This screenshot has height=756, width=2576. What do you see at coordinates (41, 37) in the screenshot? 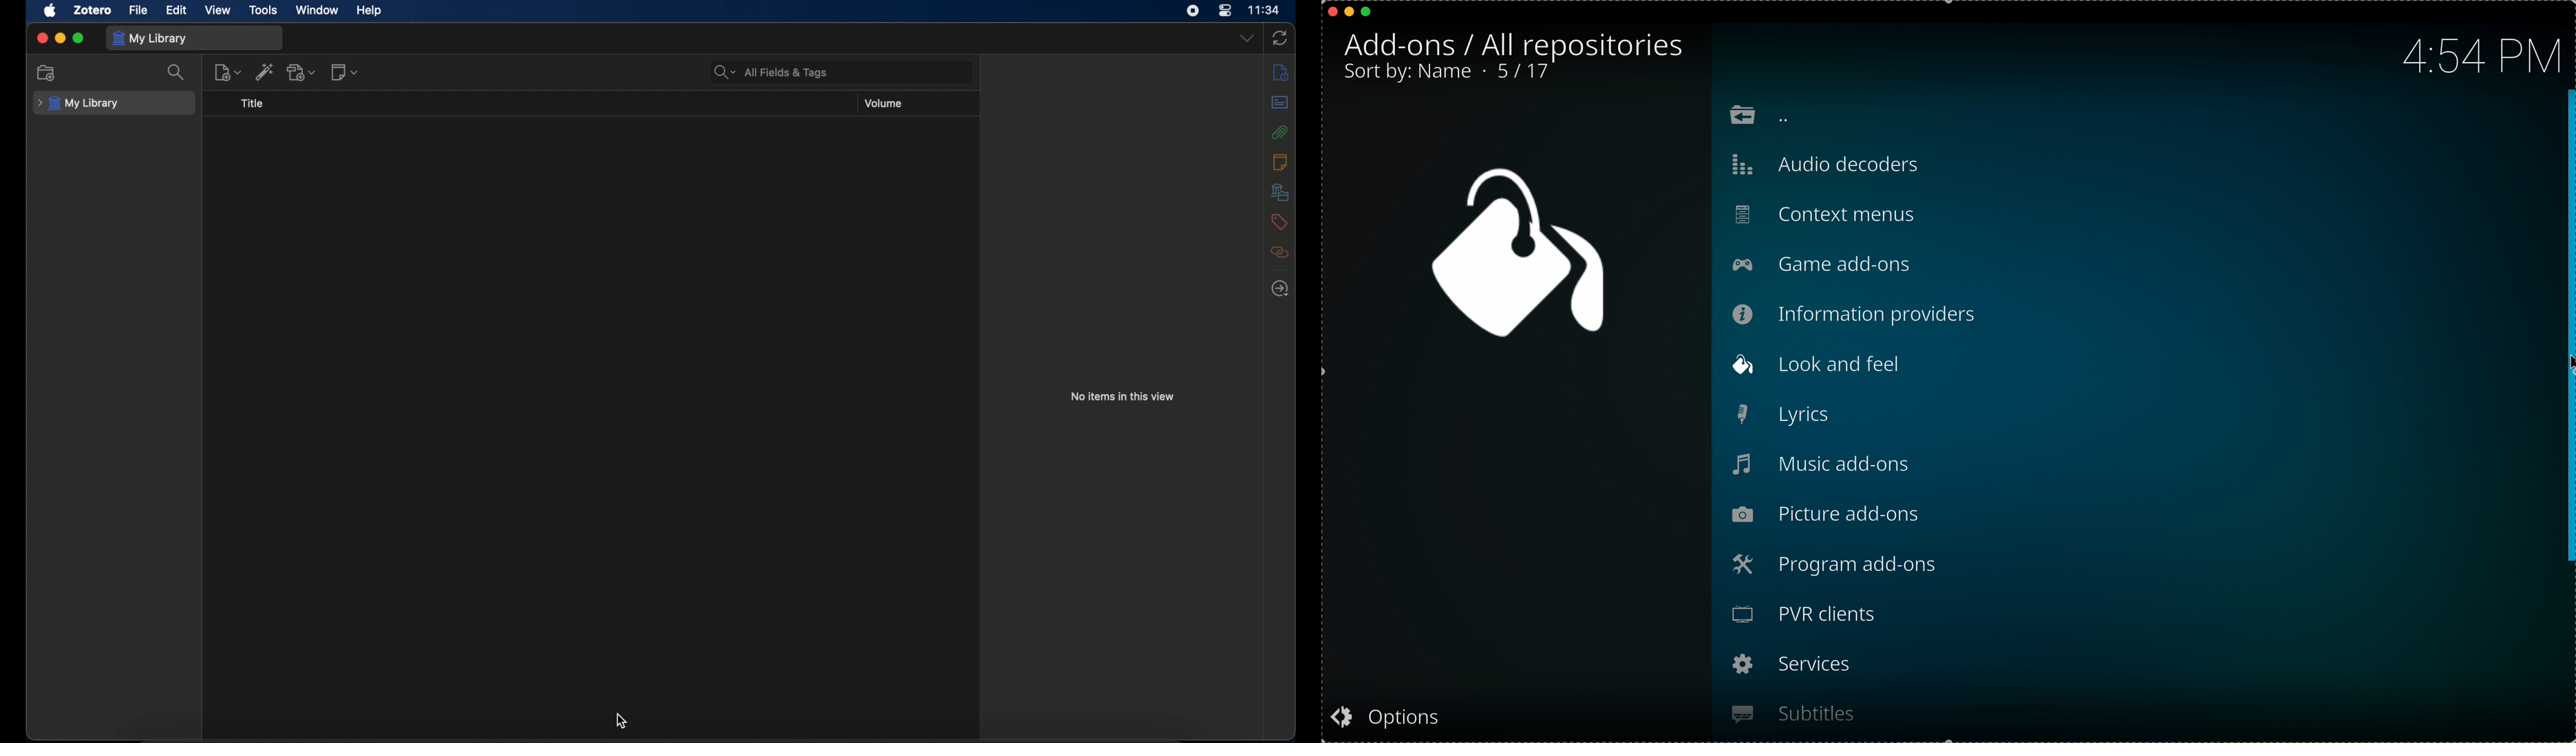
I see `close` at bounding box center [41, 37].